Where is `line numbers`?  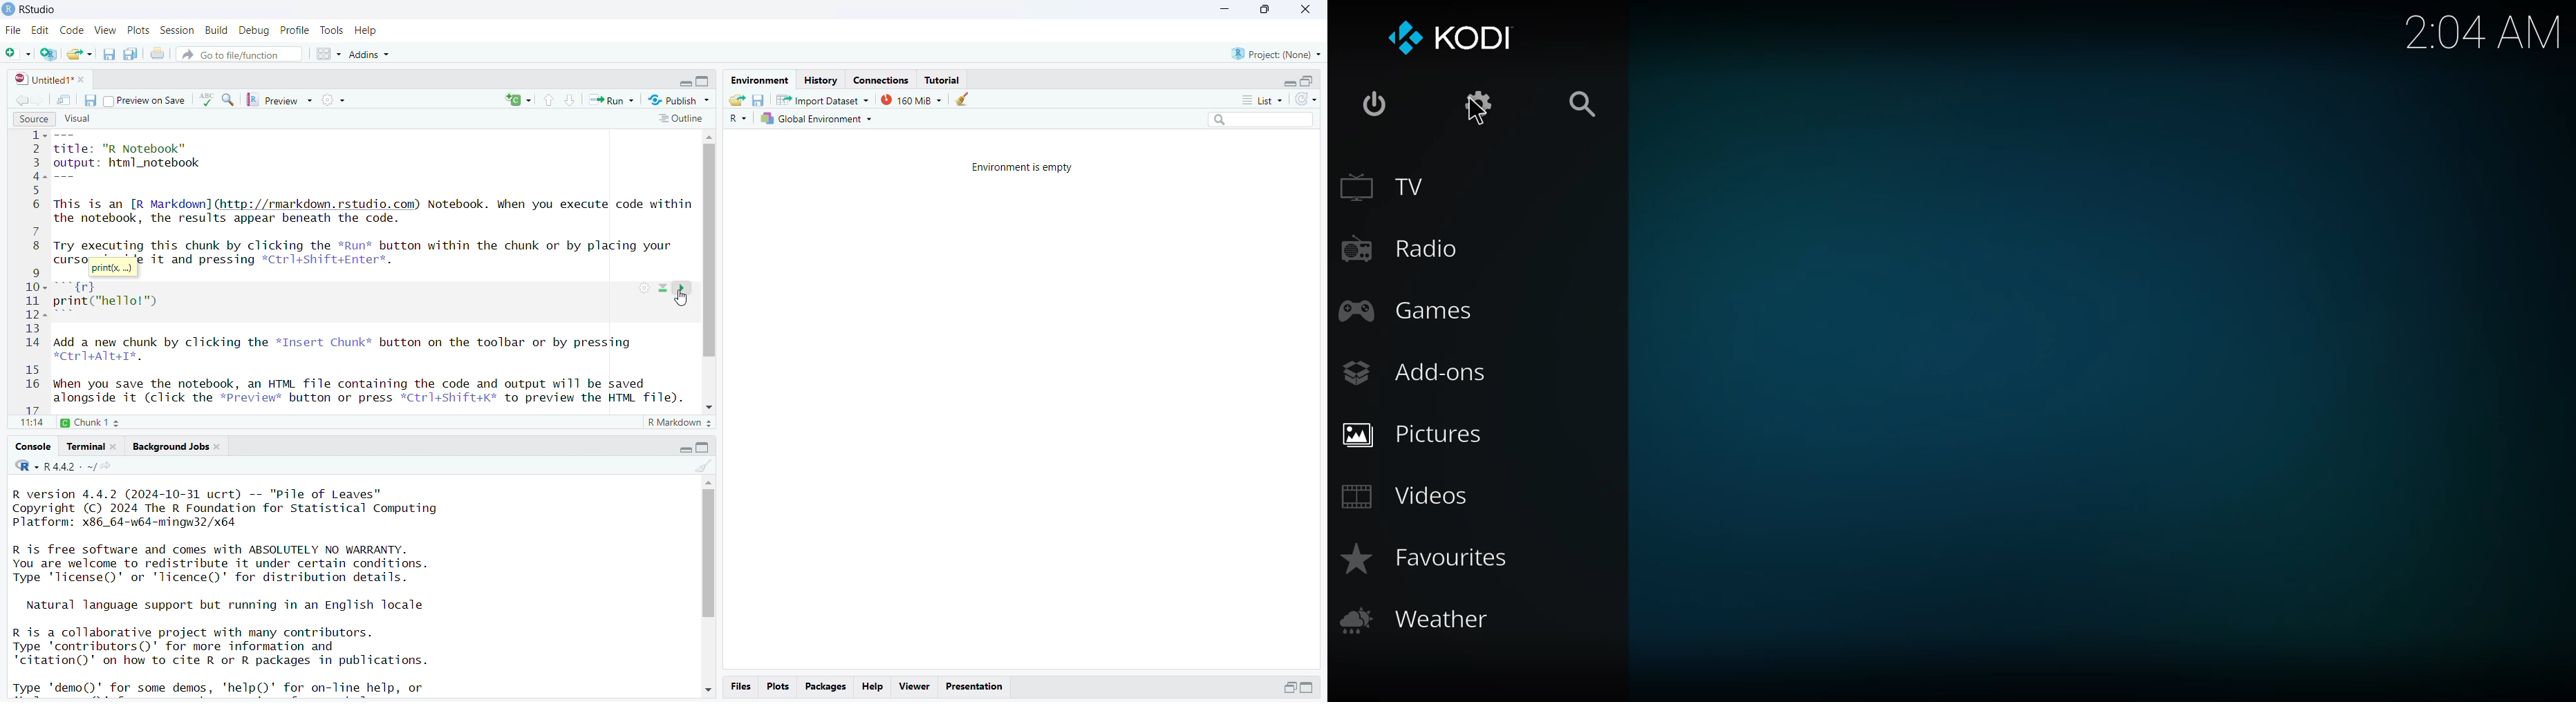
line numbers is located at coordinates (37, 272).